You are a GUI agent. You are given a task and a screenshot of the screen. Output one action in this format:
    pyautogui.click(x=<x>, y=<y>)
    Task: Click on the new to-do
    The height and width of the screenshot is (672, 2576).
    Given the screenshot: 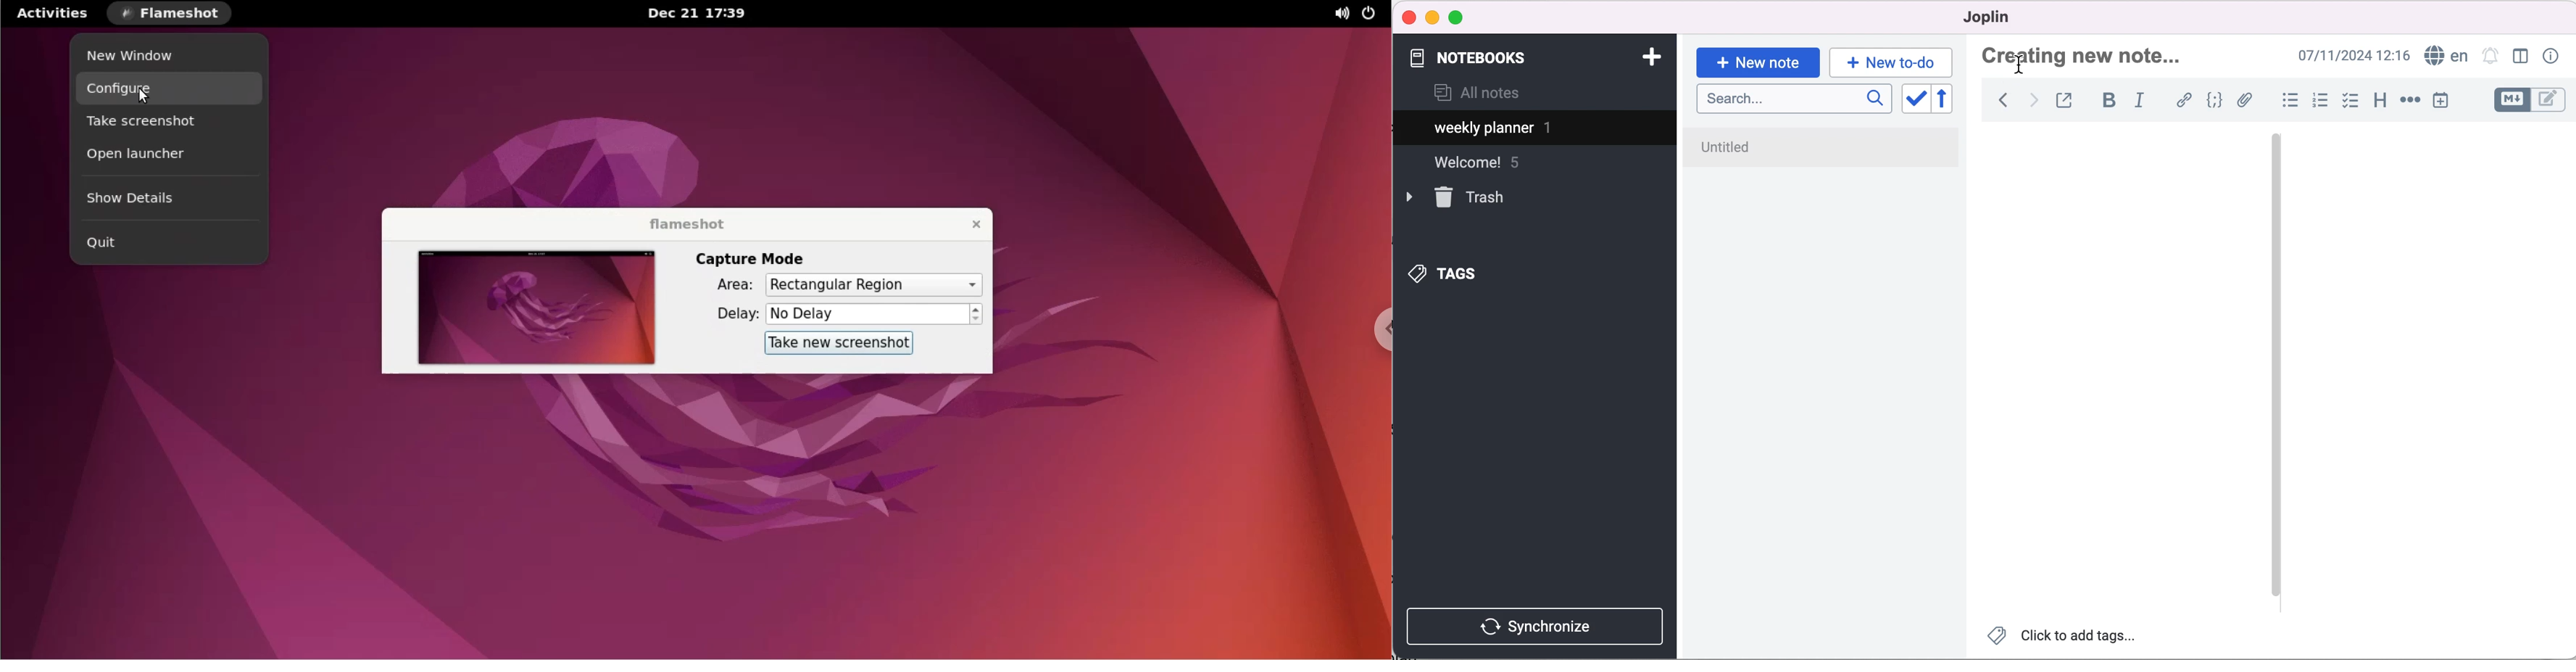 What is the action you would take?
    pyautogui.click(x=1889, y=62)
    